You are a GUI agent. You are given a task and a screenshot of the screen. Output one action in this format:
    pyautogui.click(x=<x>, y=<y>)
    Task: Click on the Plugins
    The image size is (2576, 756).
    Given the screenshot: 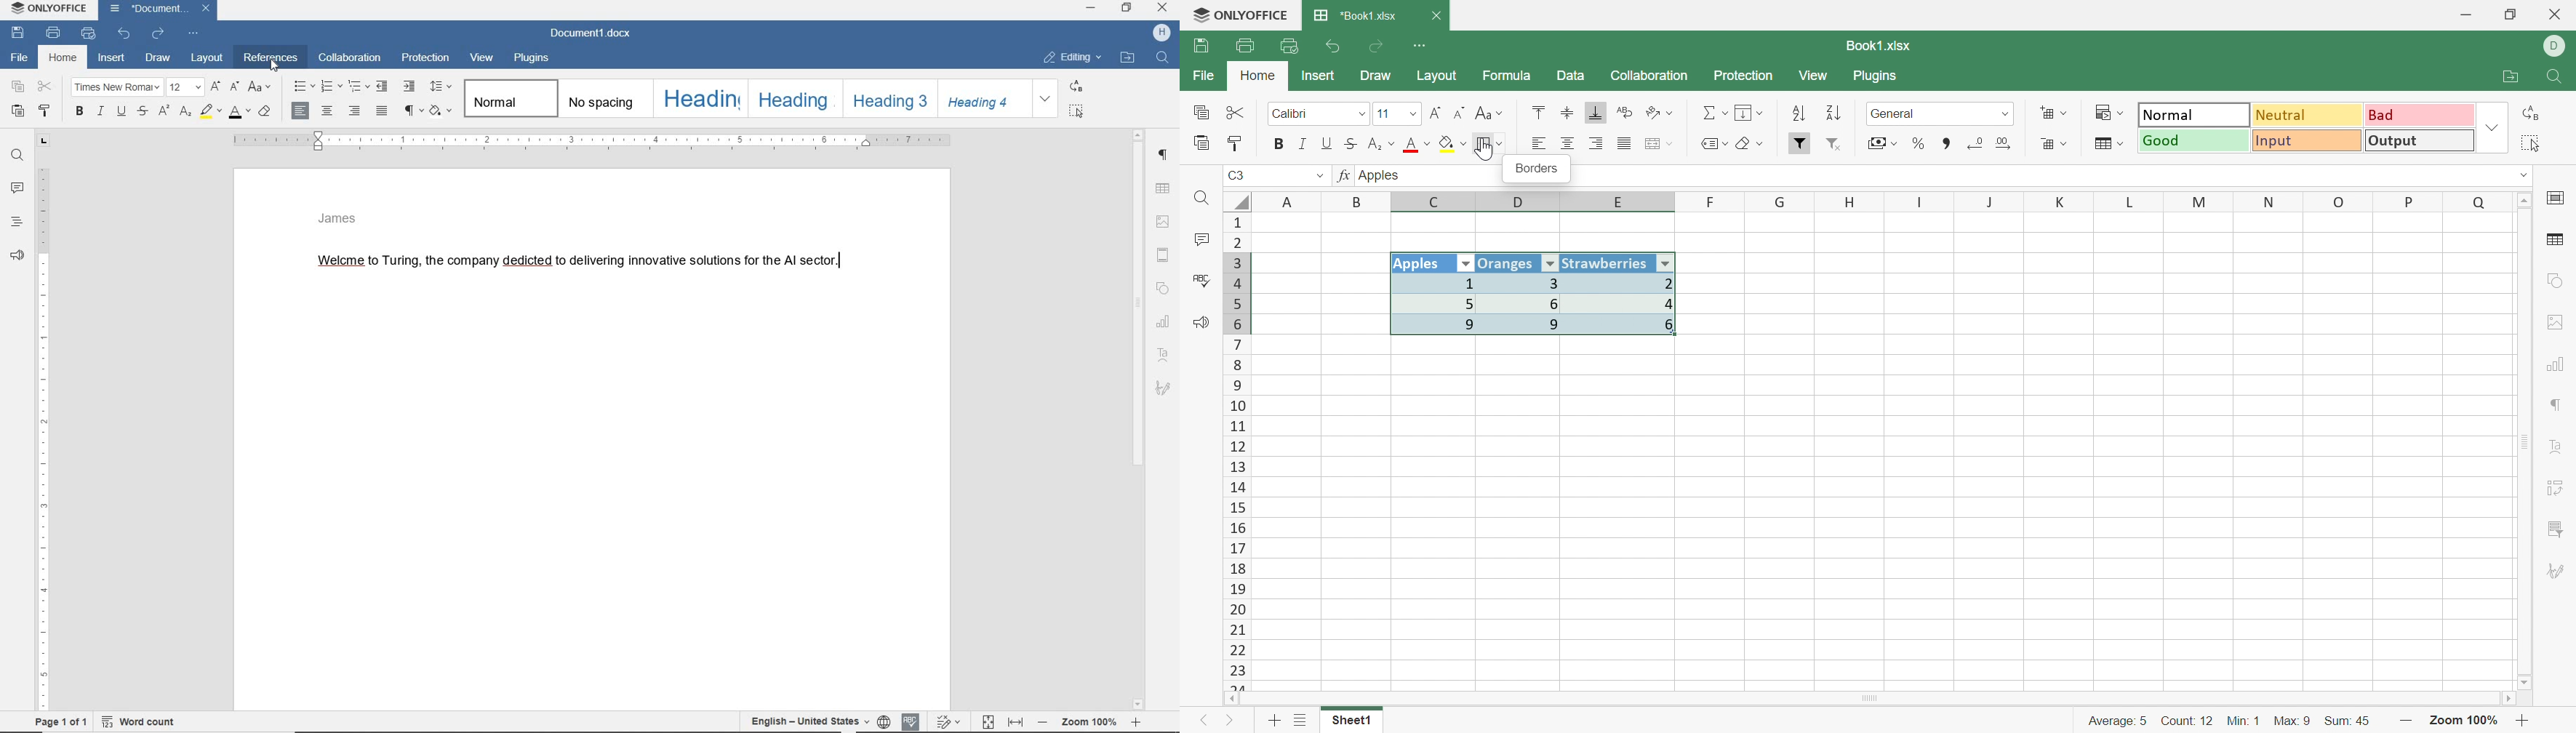 What is the action you would take?
    pyautogui.click(x=1879, y=78)
    